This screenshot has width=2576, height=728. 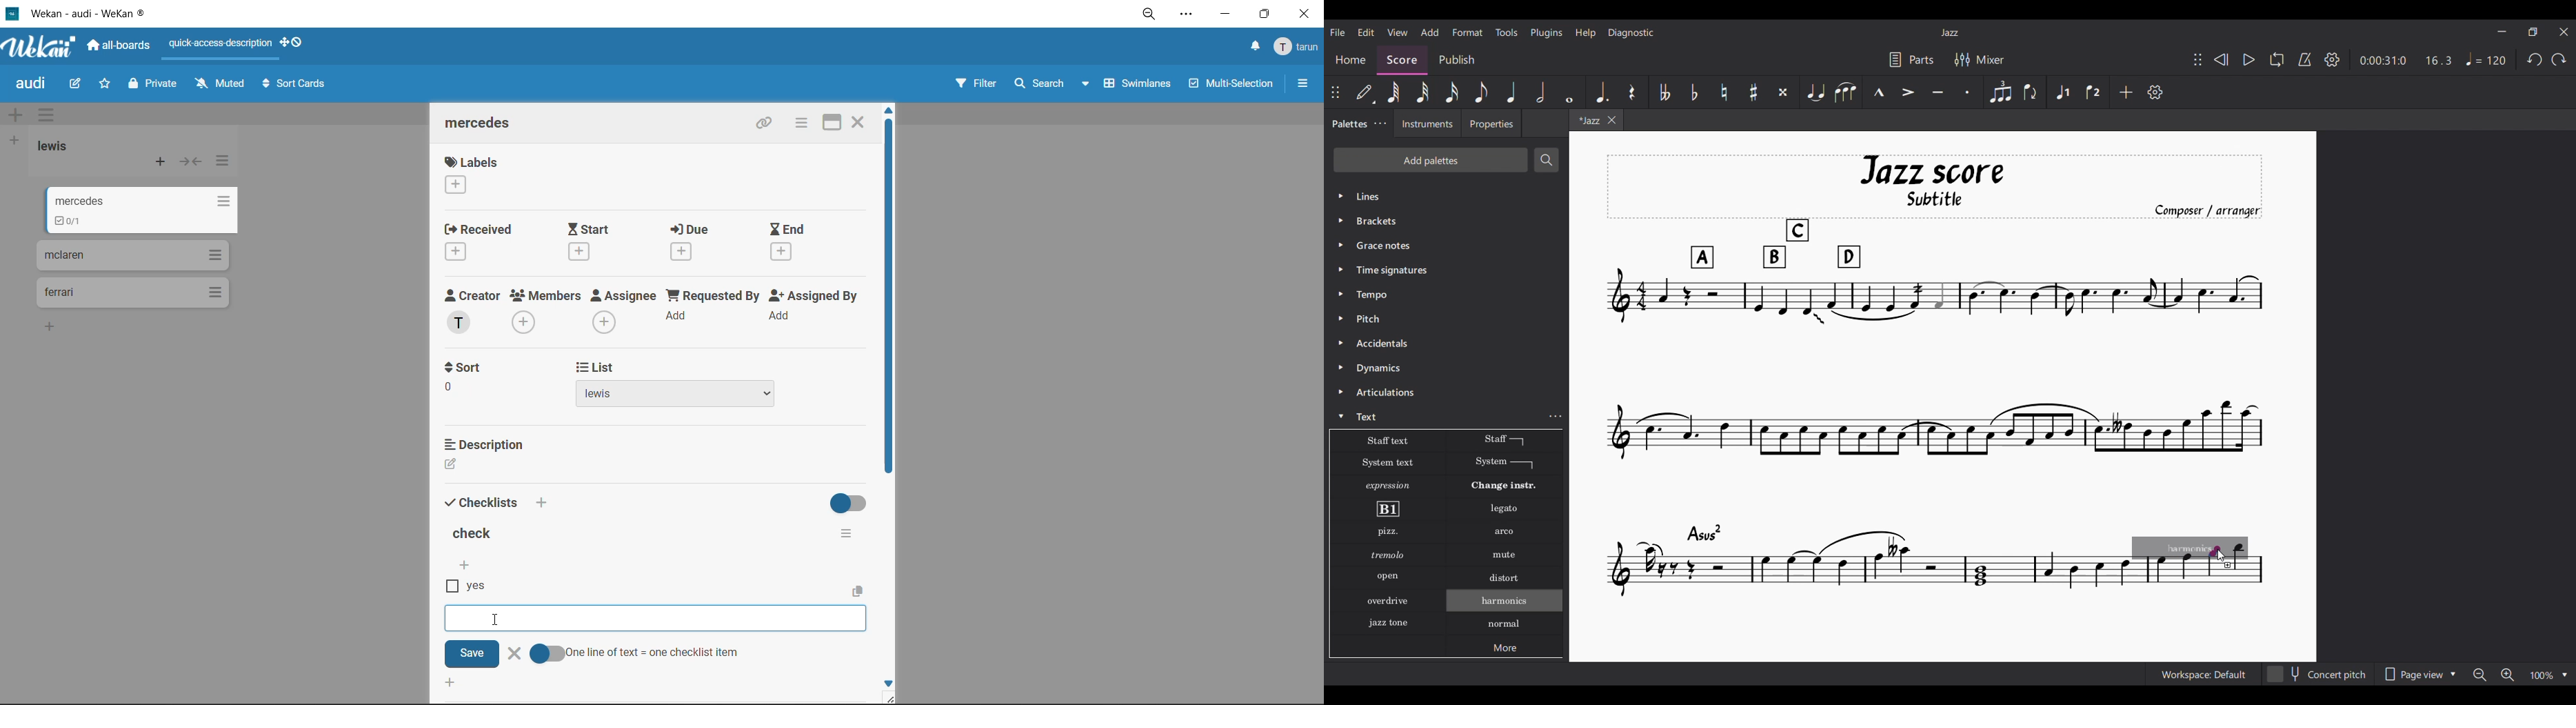 What do you see at coordinates (1457, 60) in the screenshot?
I see `Publish section` at bounding box center [1457, 60].